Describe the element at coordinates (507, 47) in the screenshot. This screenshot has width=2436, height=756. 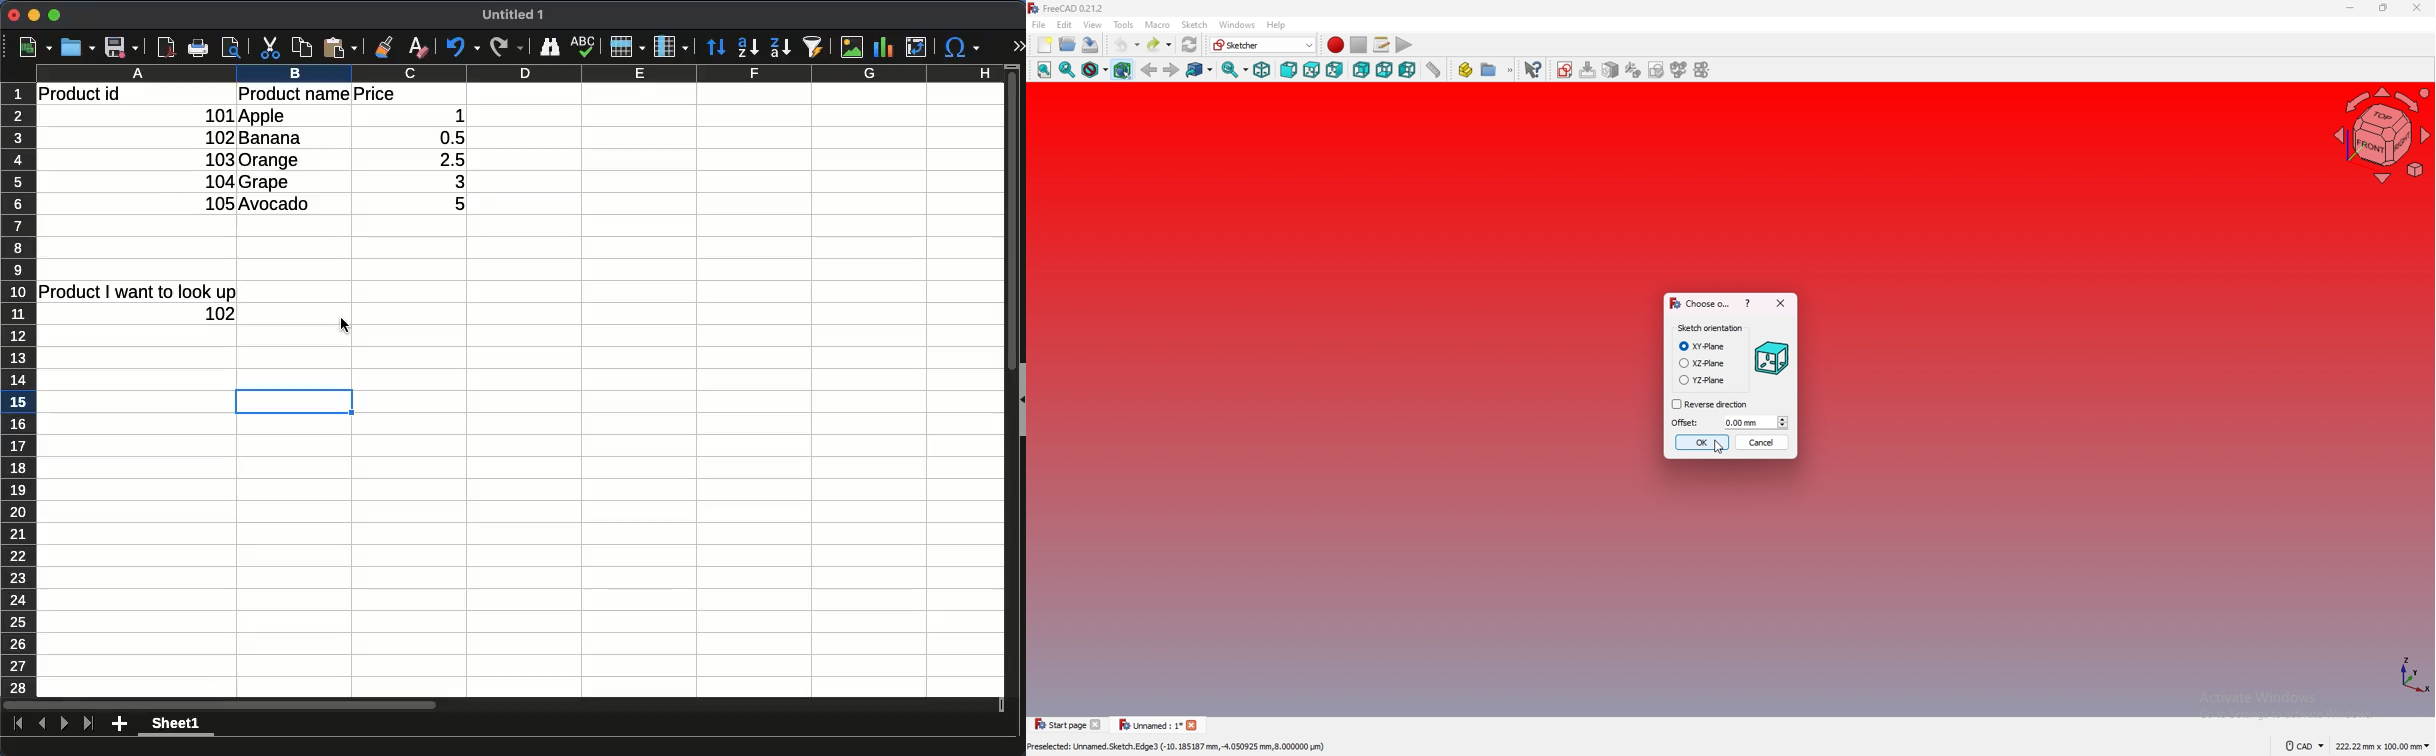
I see `redo` at that location.